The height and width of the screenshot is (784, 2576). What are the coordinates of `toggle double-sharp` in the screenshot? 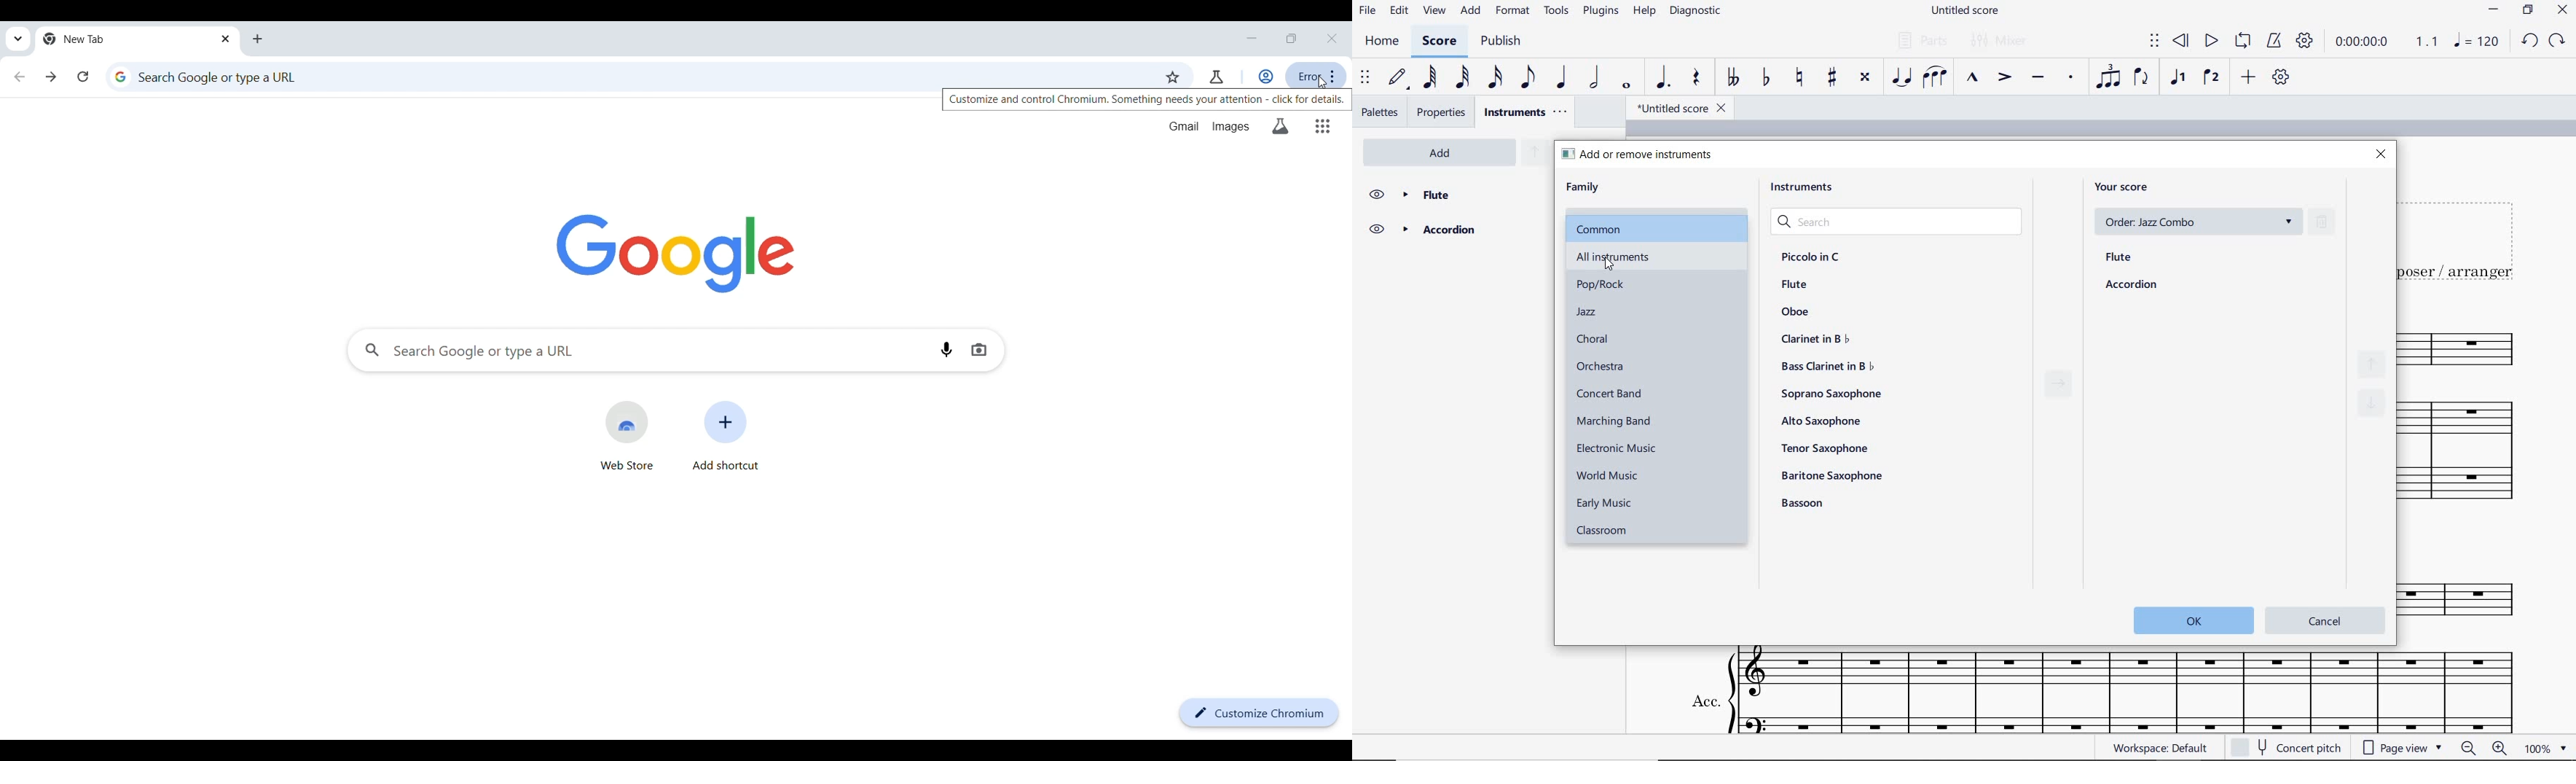 It's located at (1865, 79).